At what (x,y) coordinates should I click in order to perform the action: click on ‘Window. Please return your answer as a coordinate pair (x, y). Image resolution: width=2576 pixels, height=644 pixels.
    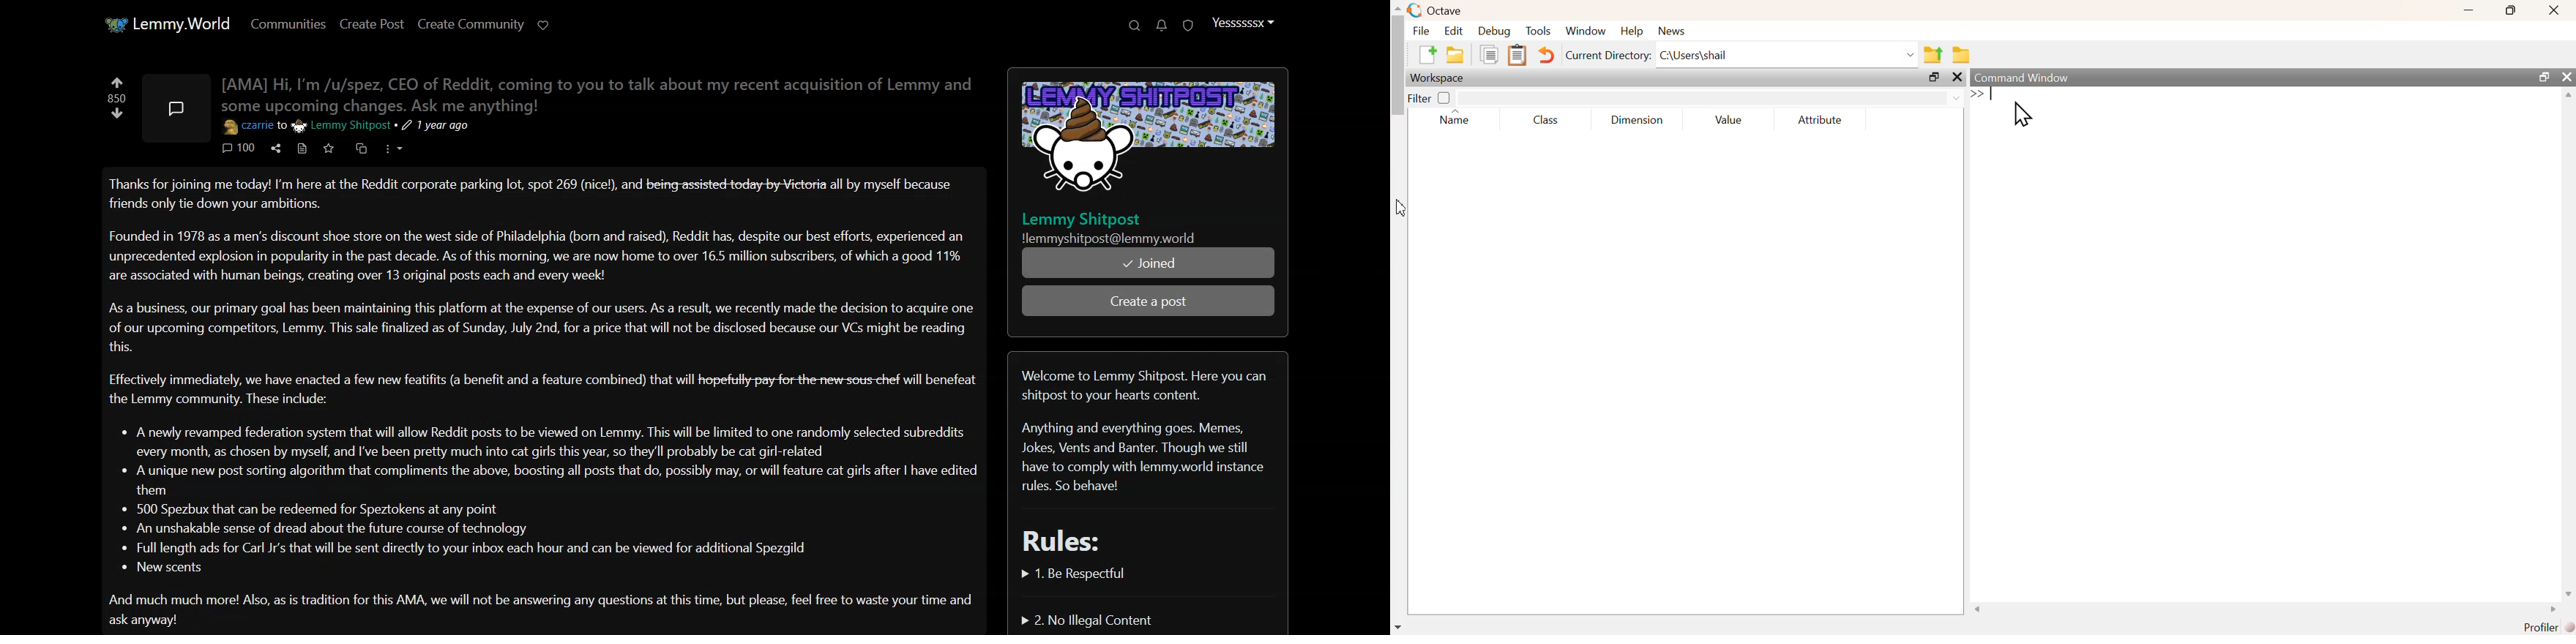
    Looking at the image, I should click on (1584, 32).